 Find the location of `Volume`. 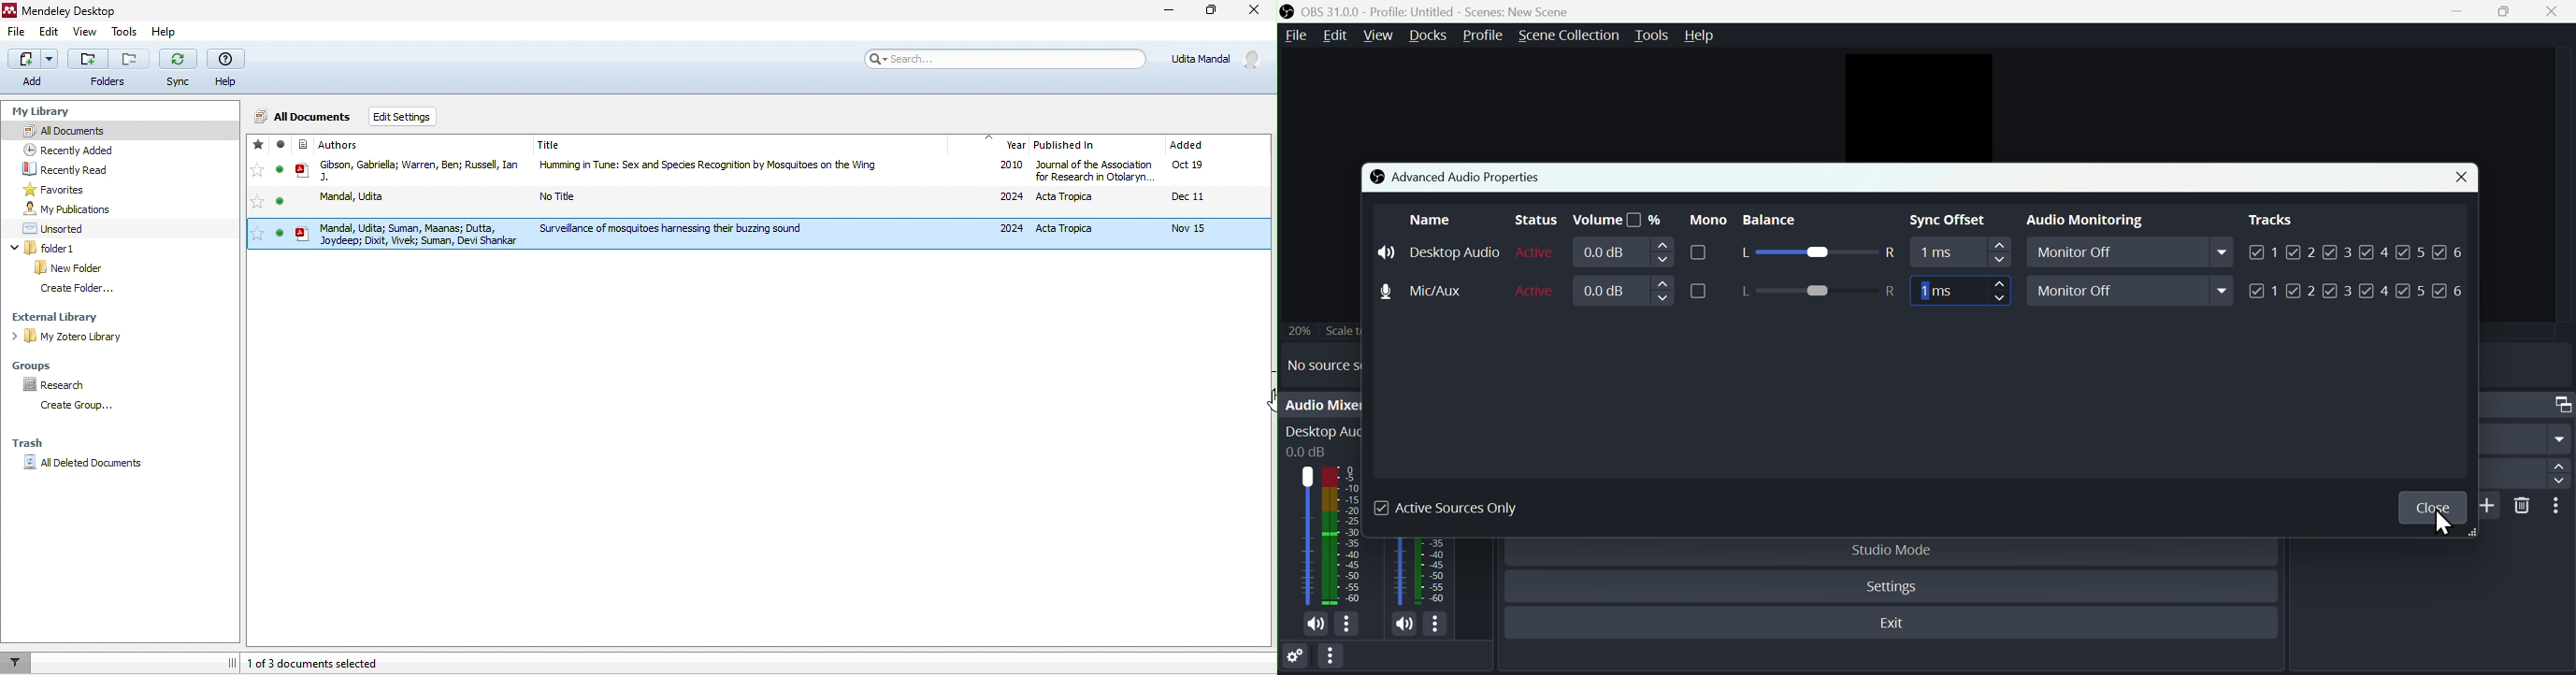

Volume is located at coordinates (1645, 252).